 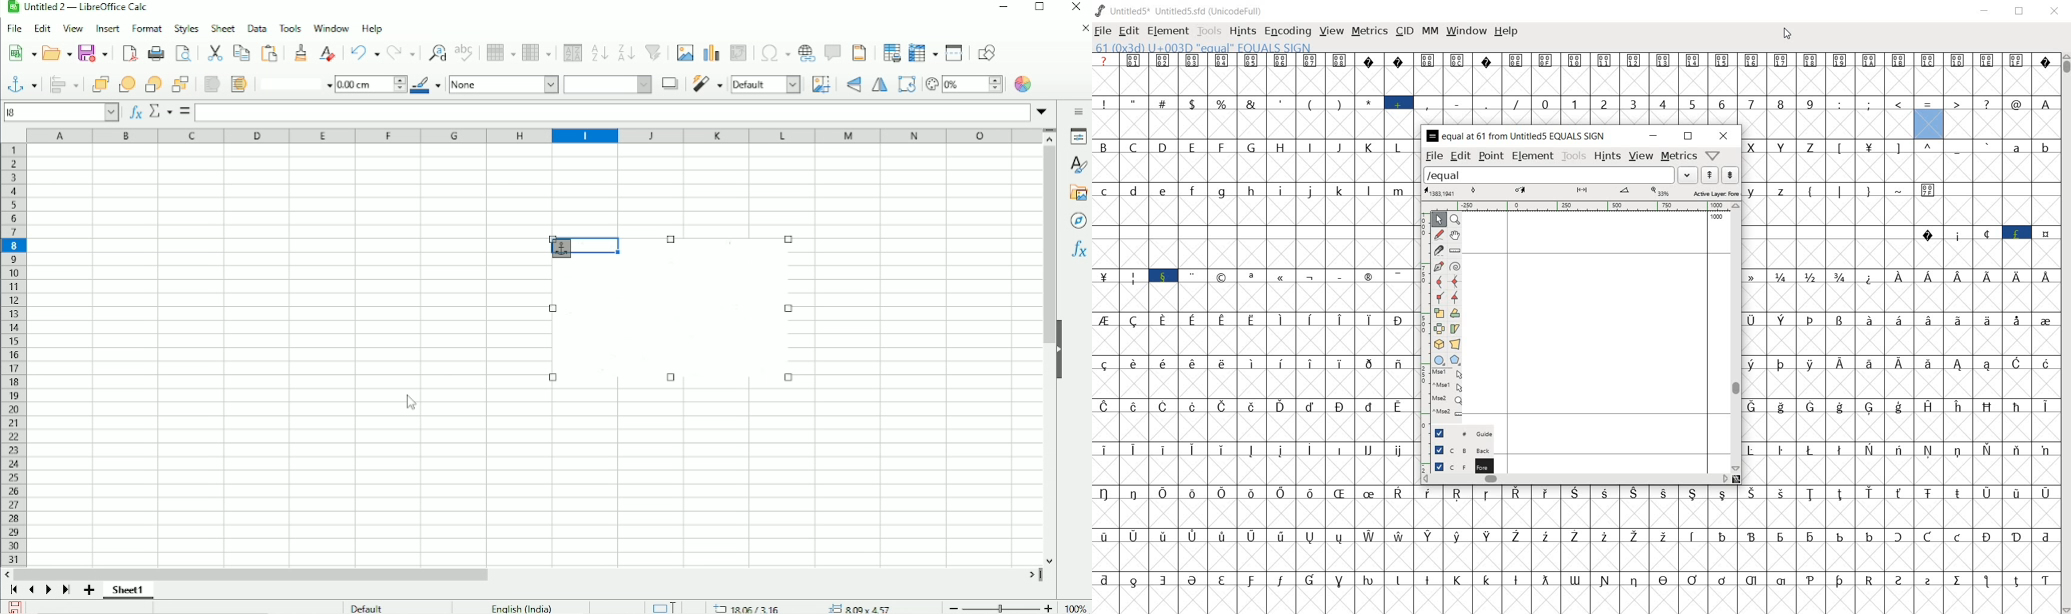 What do you see at coordinates (823, 84) in the screenshot?
I see `crop image` at bounding box center [823, 84].